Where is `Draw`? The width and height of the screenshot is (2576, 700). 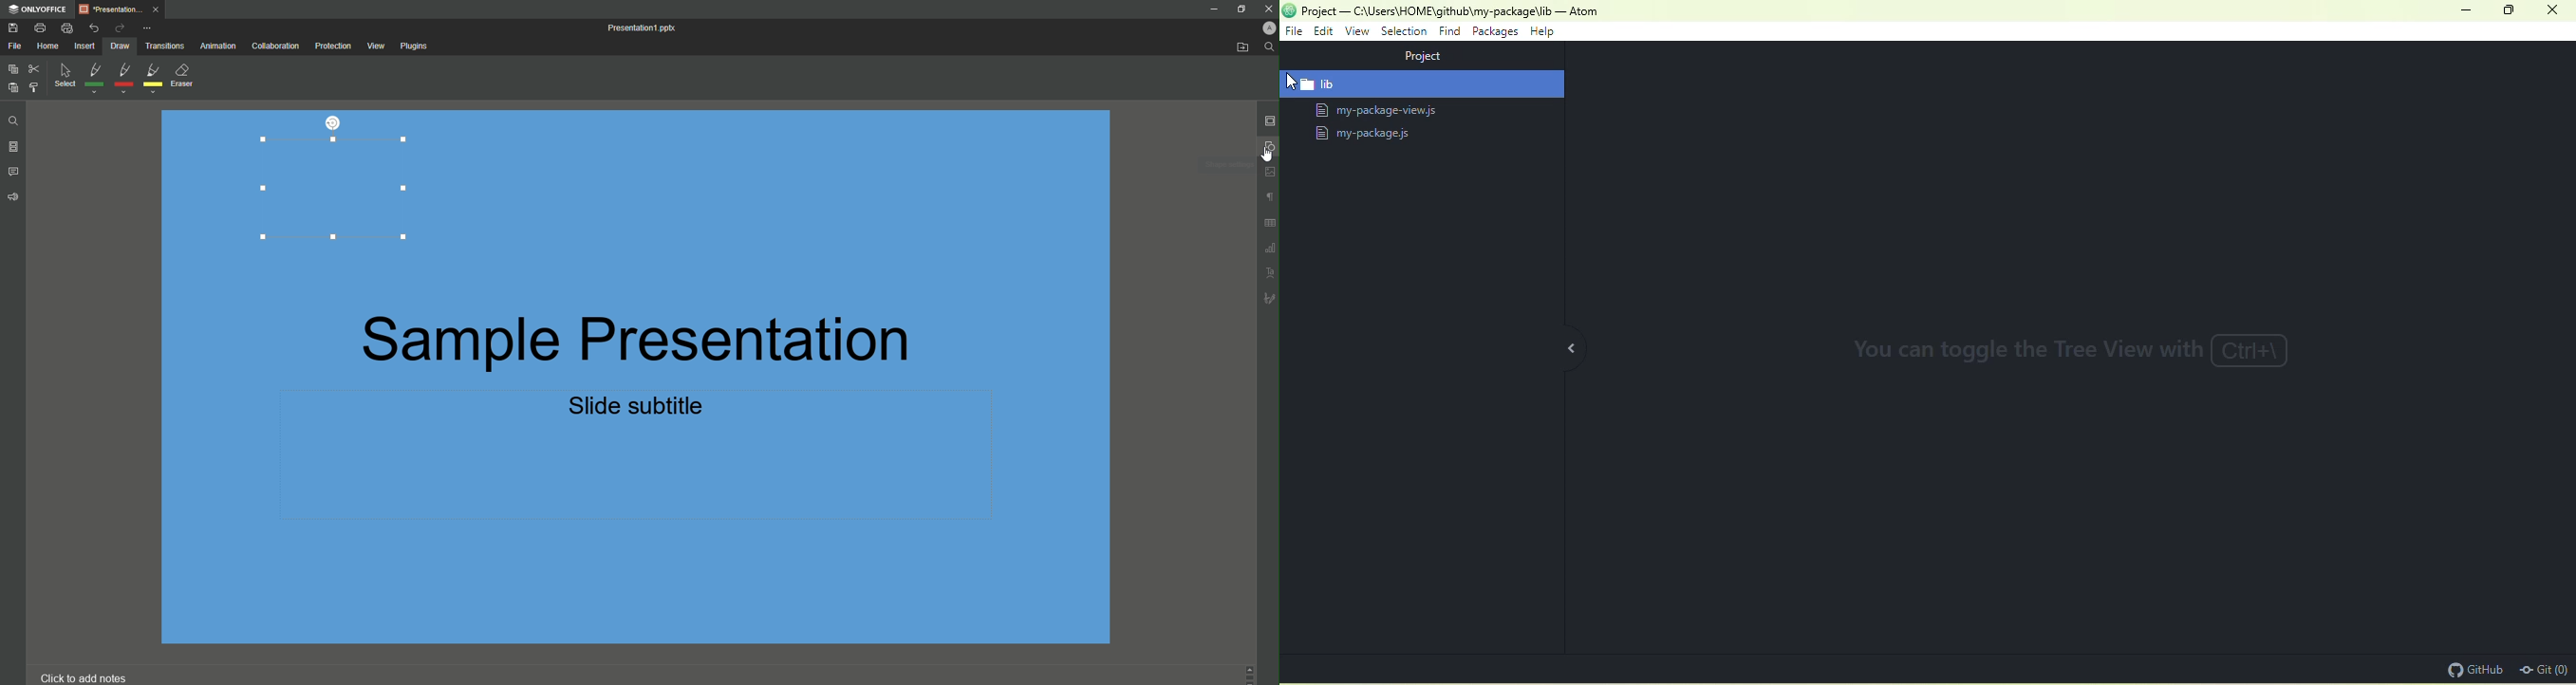
Draw is located at coordinates (120, 47).